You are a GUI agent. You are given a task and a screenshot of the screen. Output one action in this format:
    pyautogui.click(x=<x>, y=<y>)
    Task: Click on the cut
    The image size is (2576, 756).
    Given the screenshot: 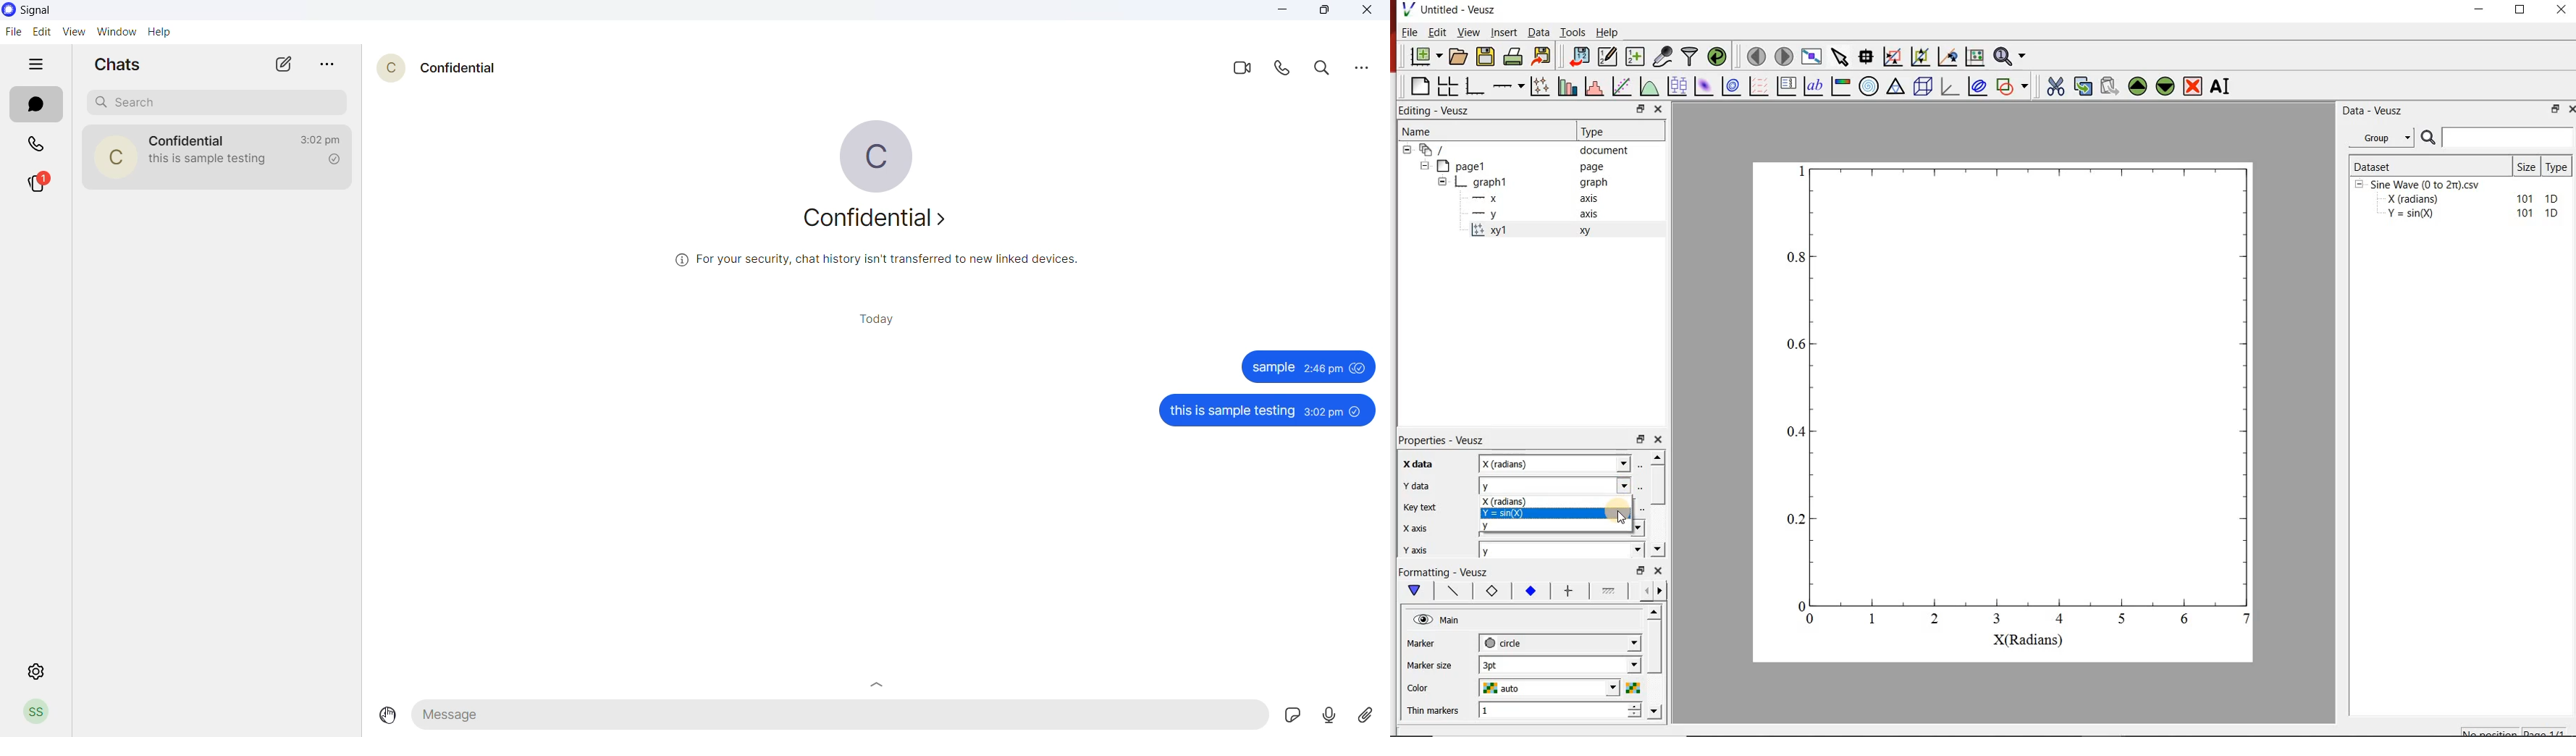 What is the action you would take?
    pyautogui.click(x=2056, y=85)
    